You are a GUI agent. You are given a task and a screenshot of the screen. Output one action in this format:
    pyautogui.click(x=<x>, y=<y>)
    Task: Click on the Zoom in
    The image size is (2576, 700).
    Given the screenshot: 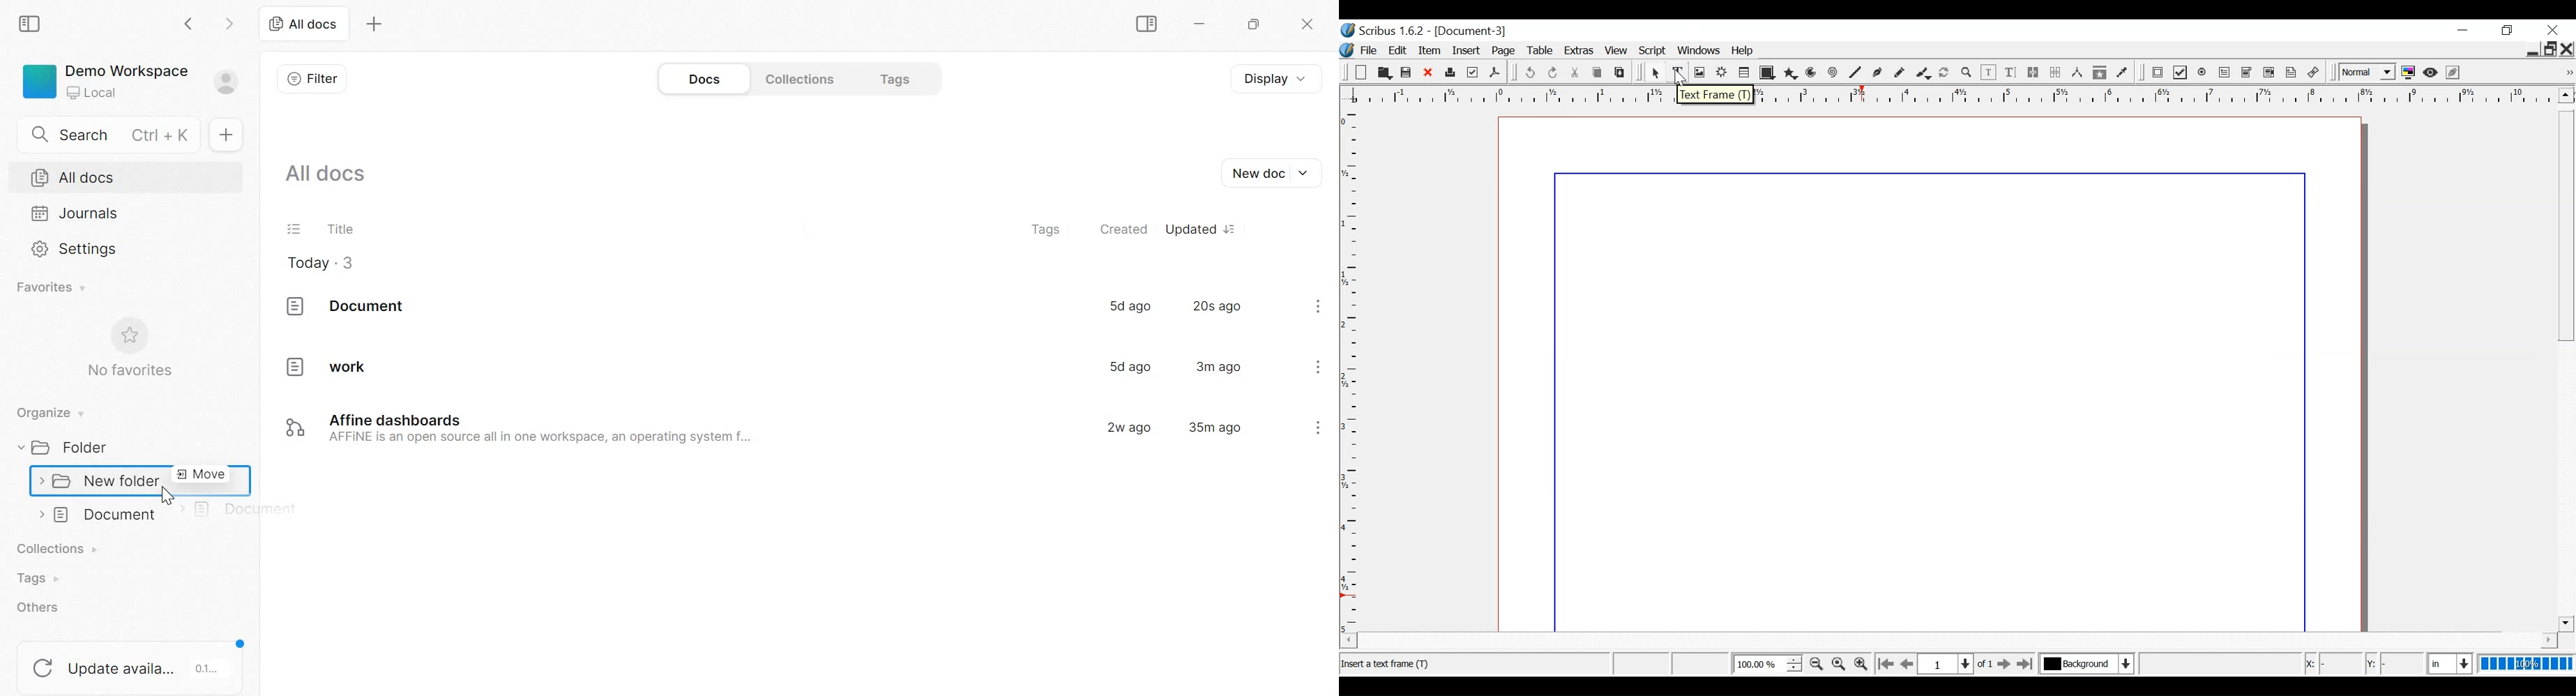 What is the action you would take?
    pyautogui.click(x=1862, y=664)
    